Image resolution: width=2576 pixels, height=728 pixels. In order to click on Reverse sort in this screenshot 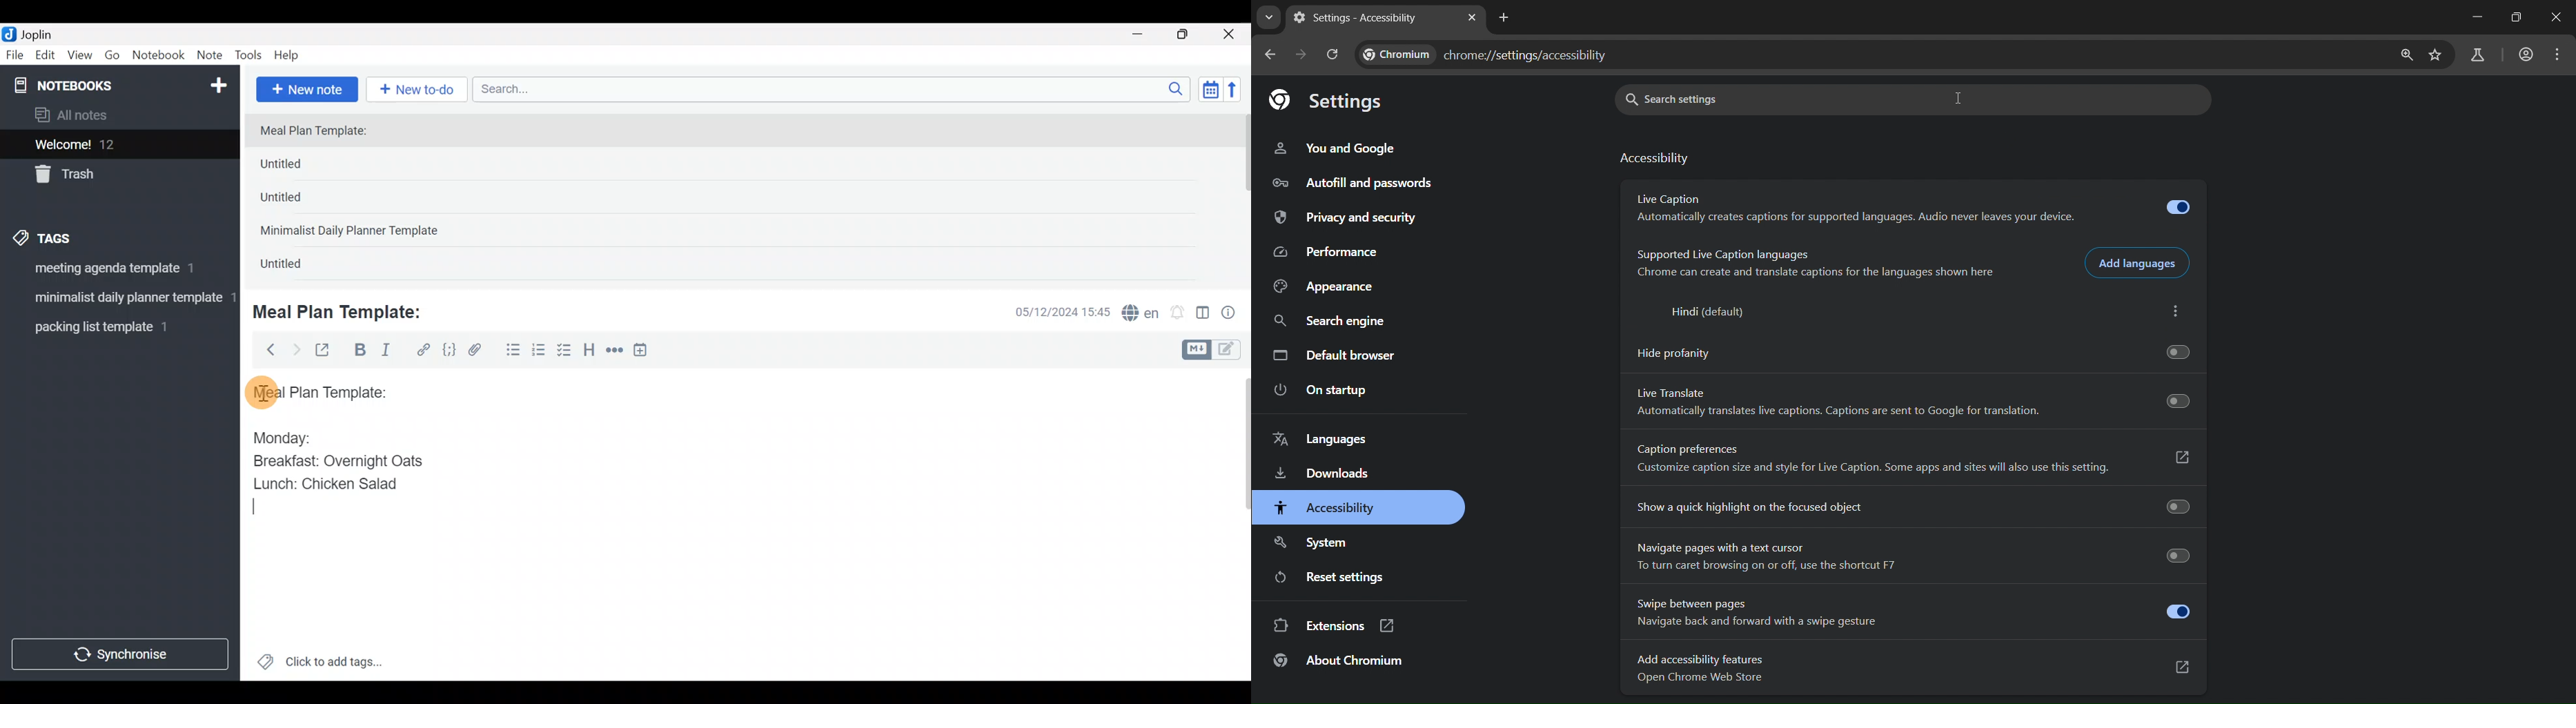, I will do `click(1239, 93)`.